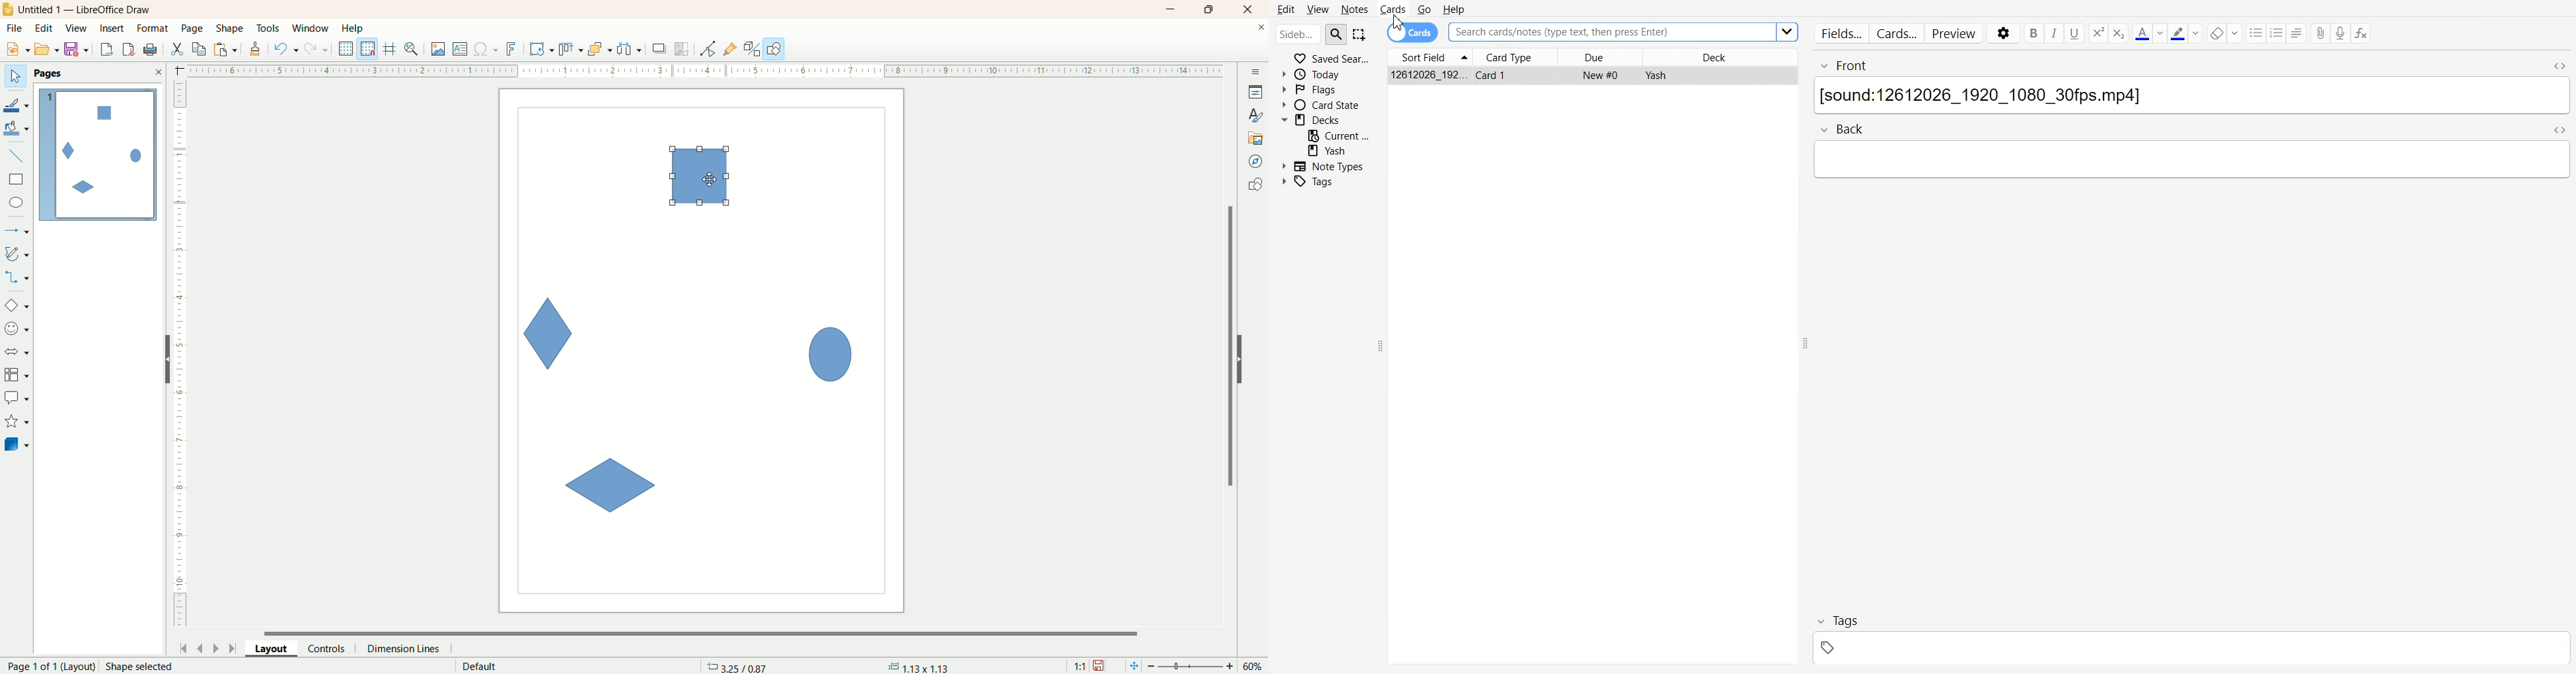  What do you see at coordinates (1286, 7) in the screenshot?
I see `Edit` at bounding box center [1286, 7].